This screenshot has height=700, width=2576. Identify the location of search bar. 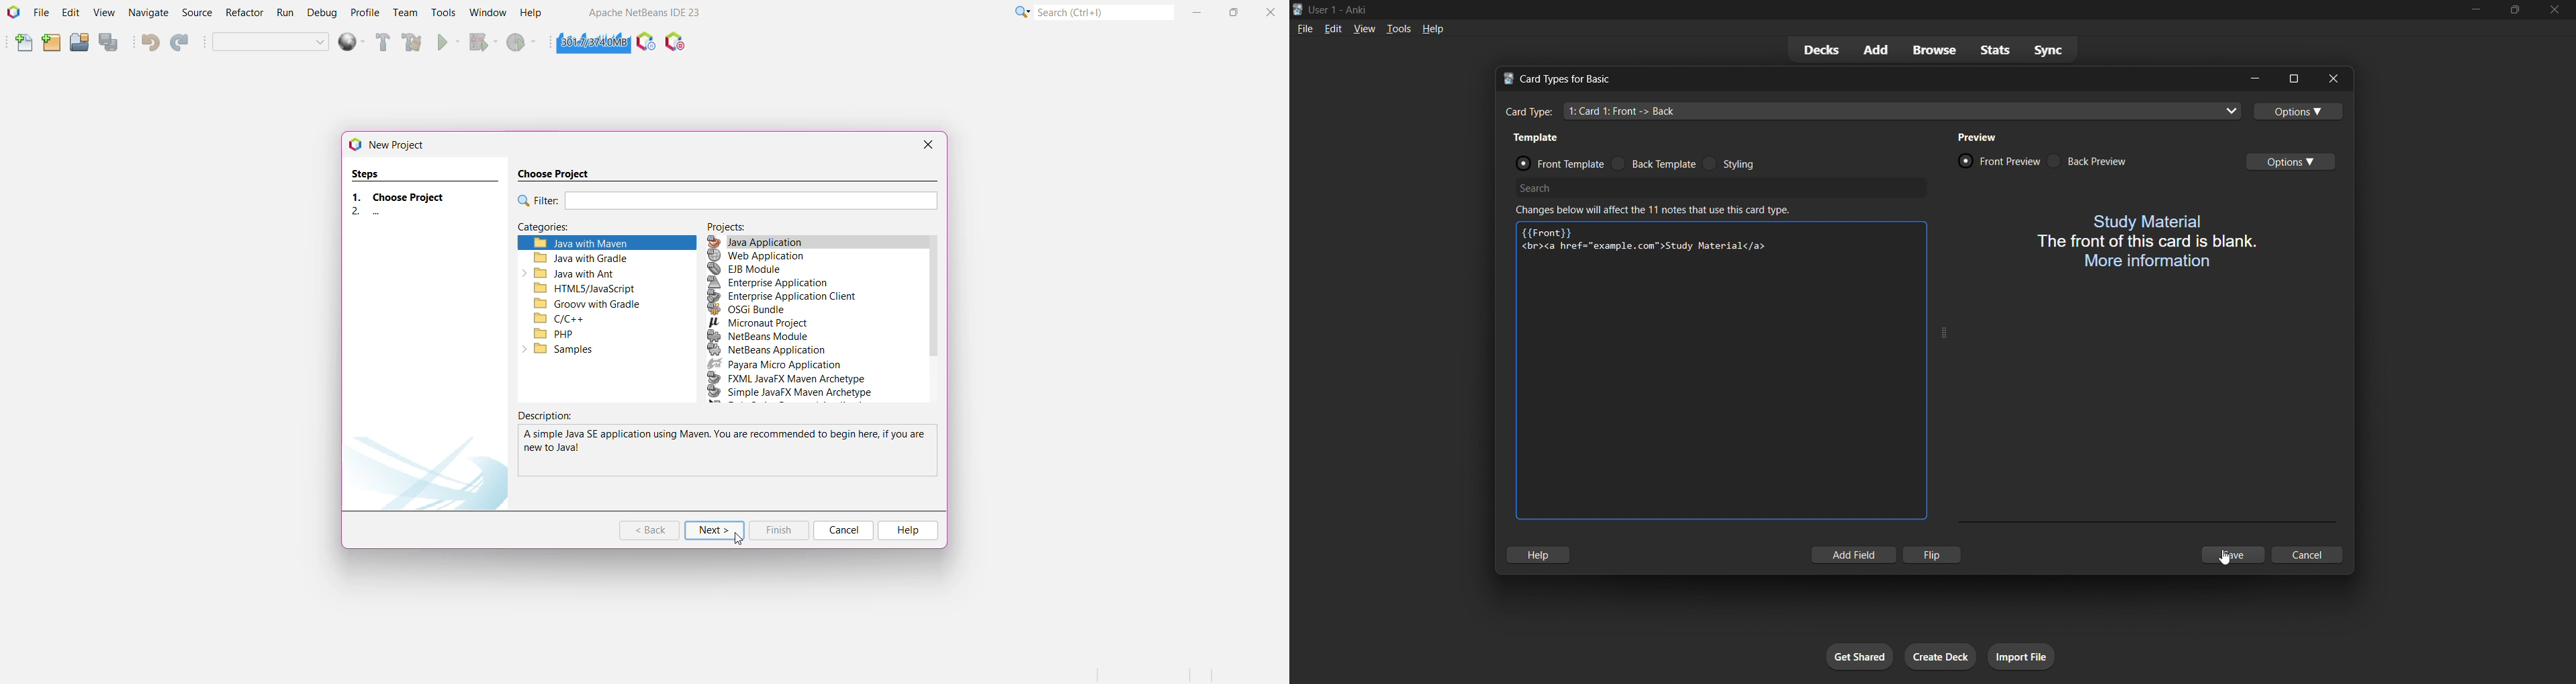
(1724, 186).